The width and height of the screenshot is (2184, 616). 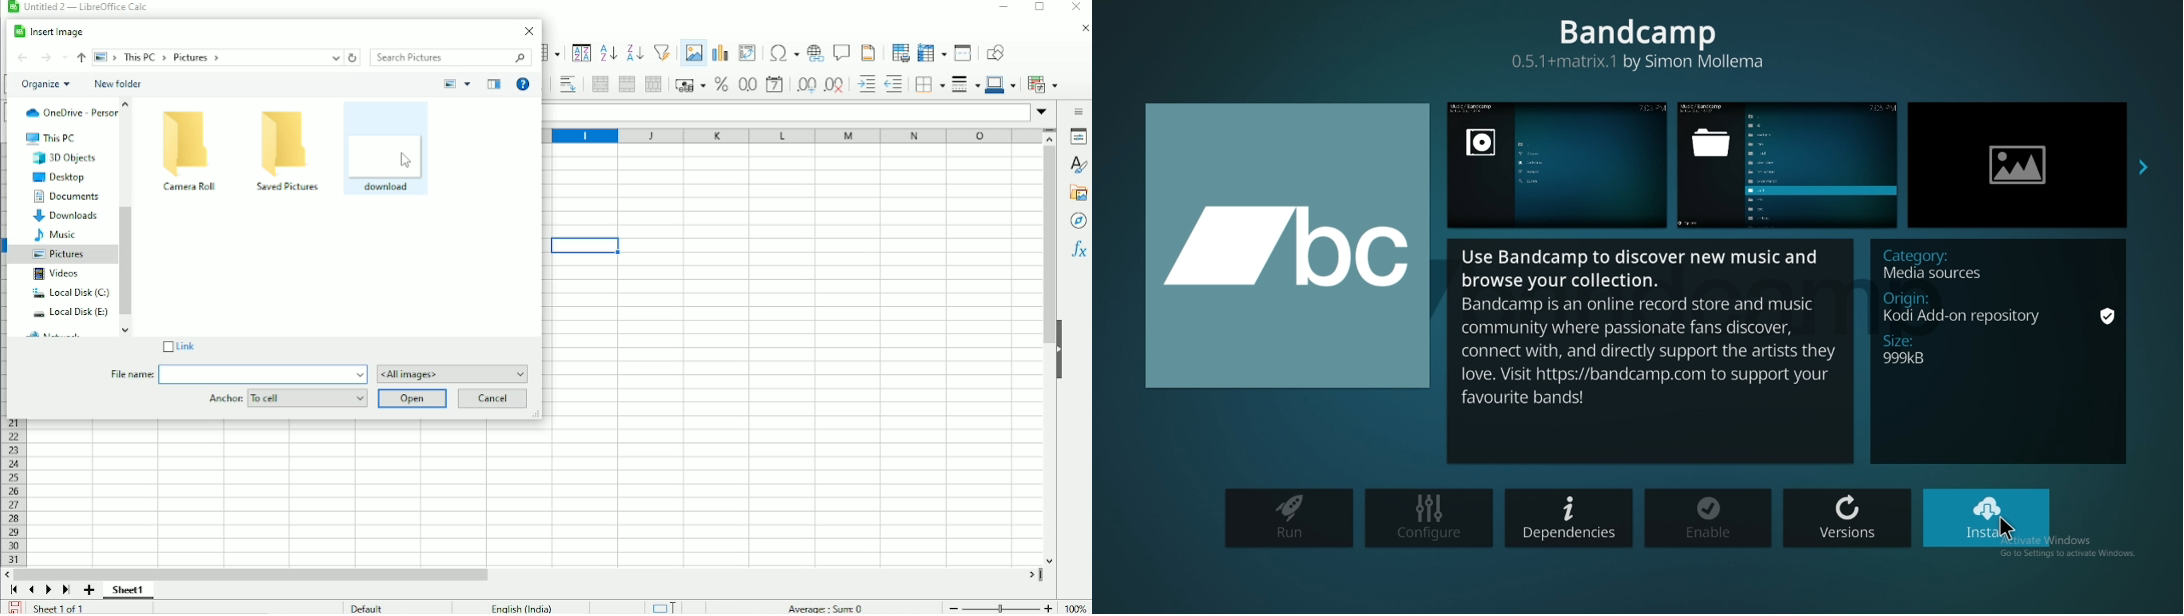 What do you see at coordinates (745, 85) in the screenshot?
I see `Format as number` at bounding box center [745, 85].